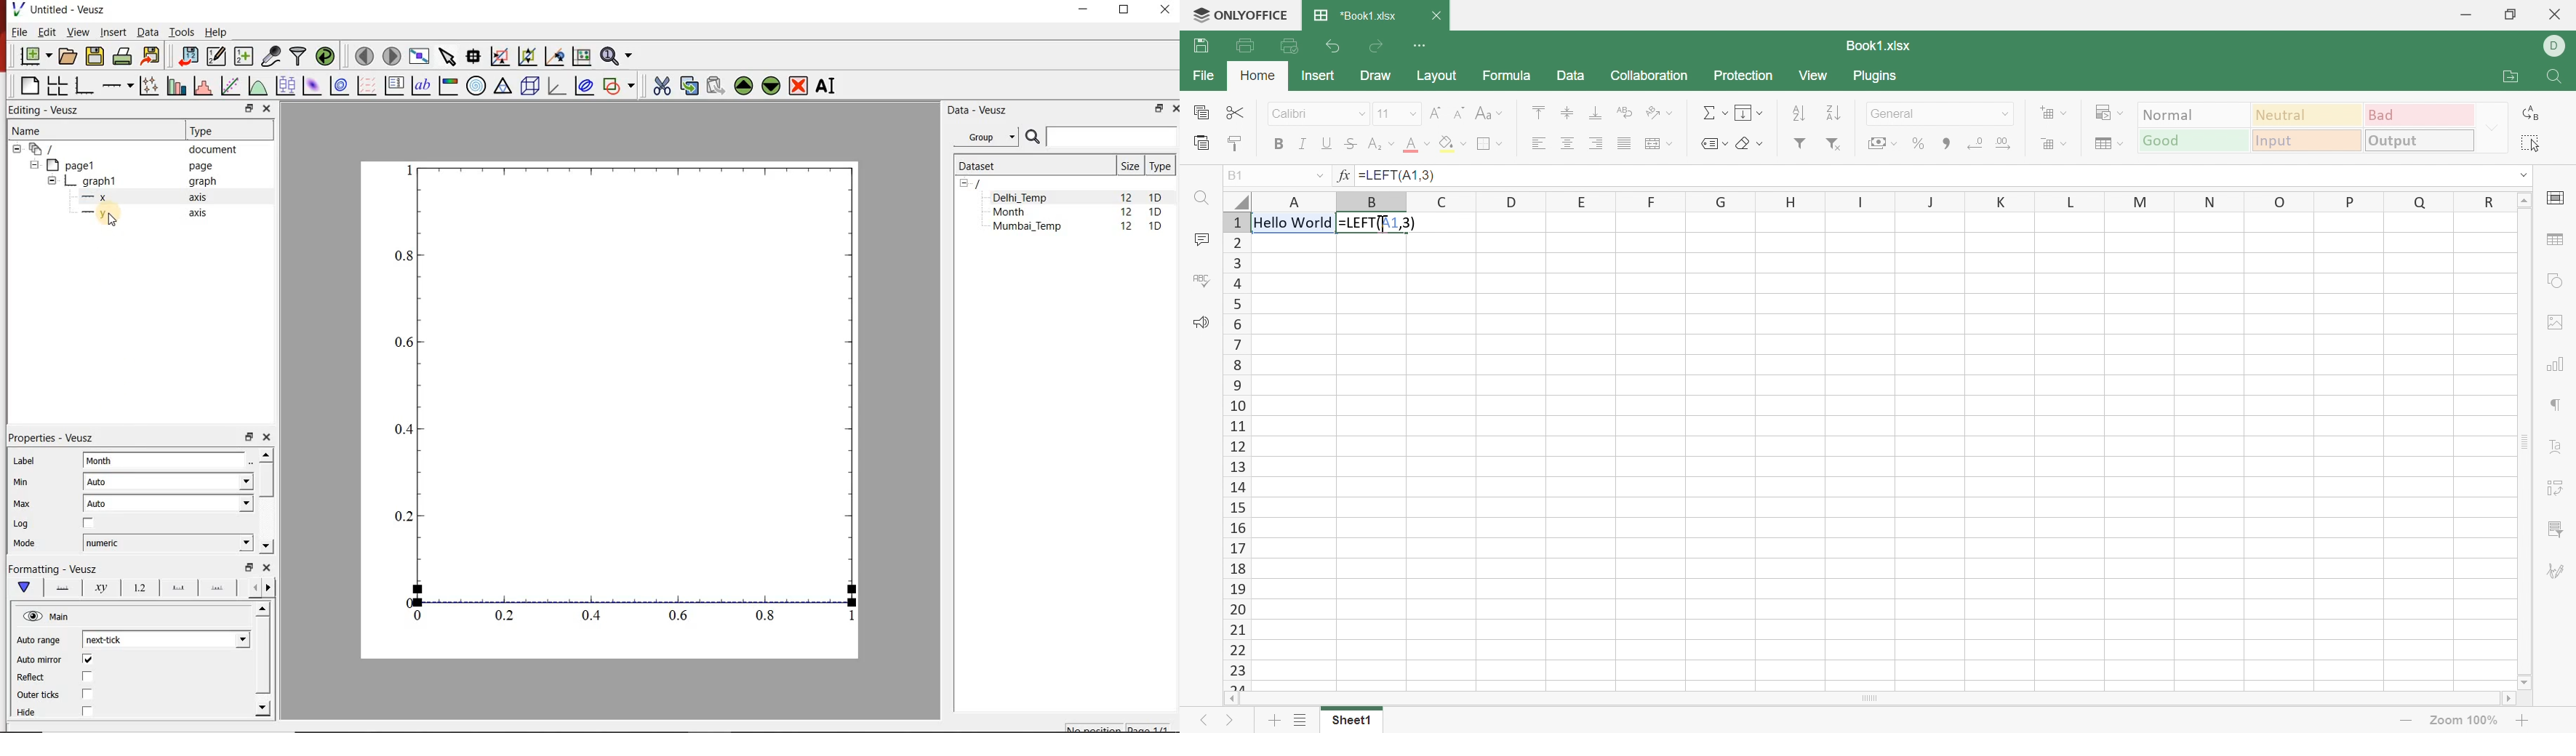  Describe the element at coordinates (1833, 146) in the screenshot. I see `Remove filter` at that location.